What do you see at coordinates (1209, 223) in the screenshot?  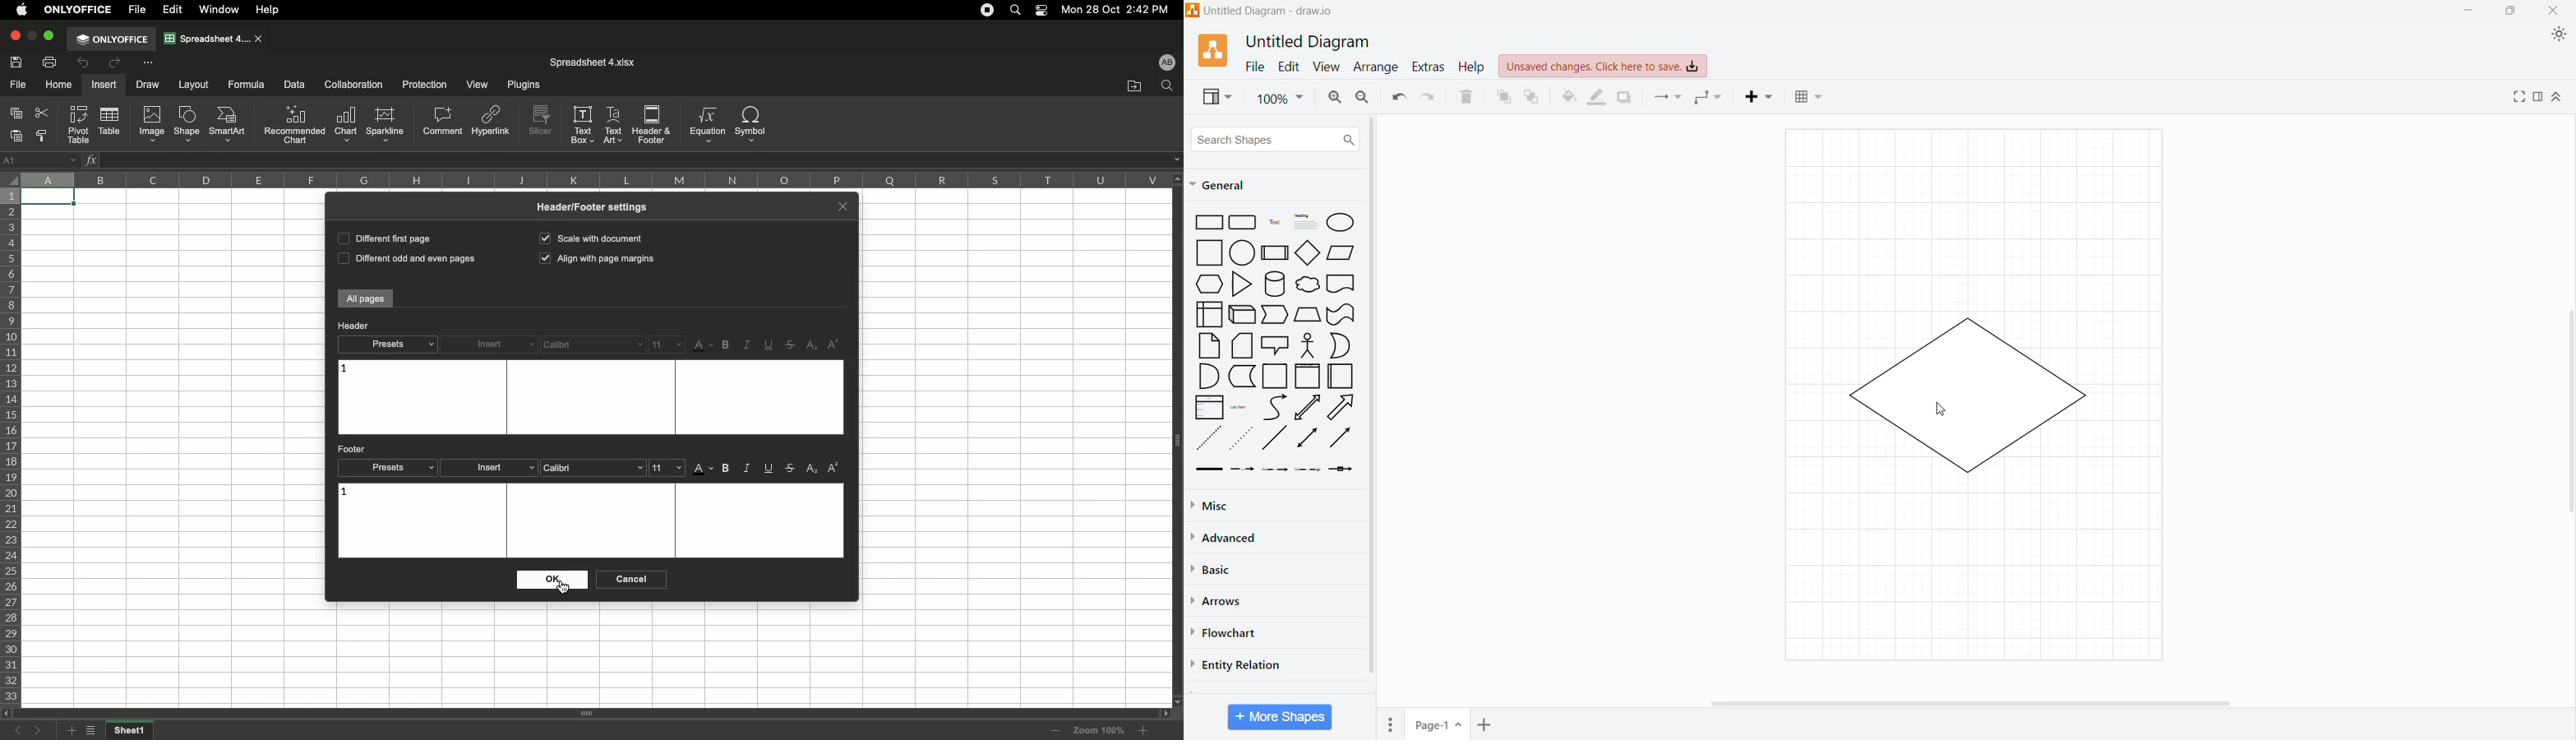 I see `Rectangle` at bounding box center [1209, 223].